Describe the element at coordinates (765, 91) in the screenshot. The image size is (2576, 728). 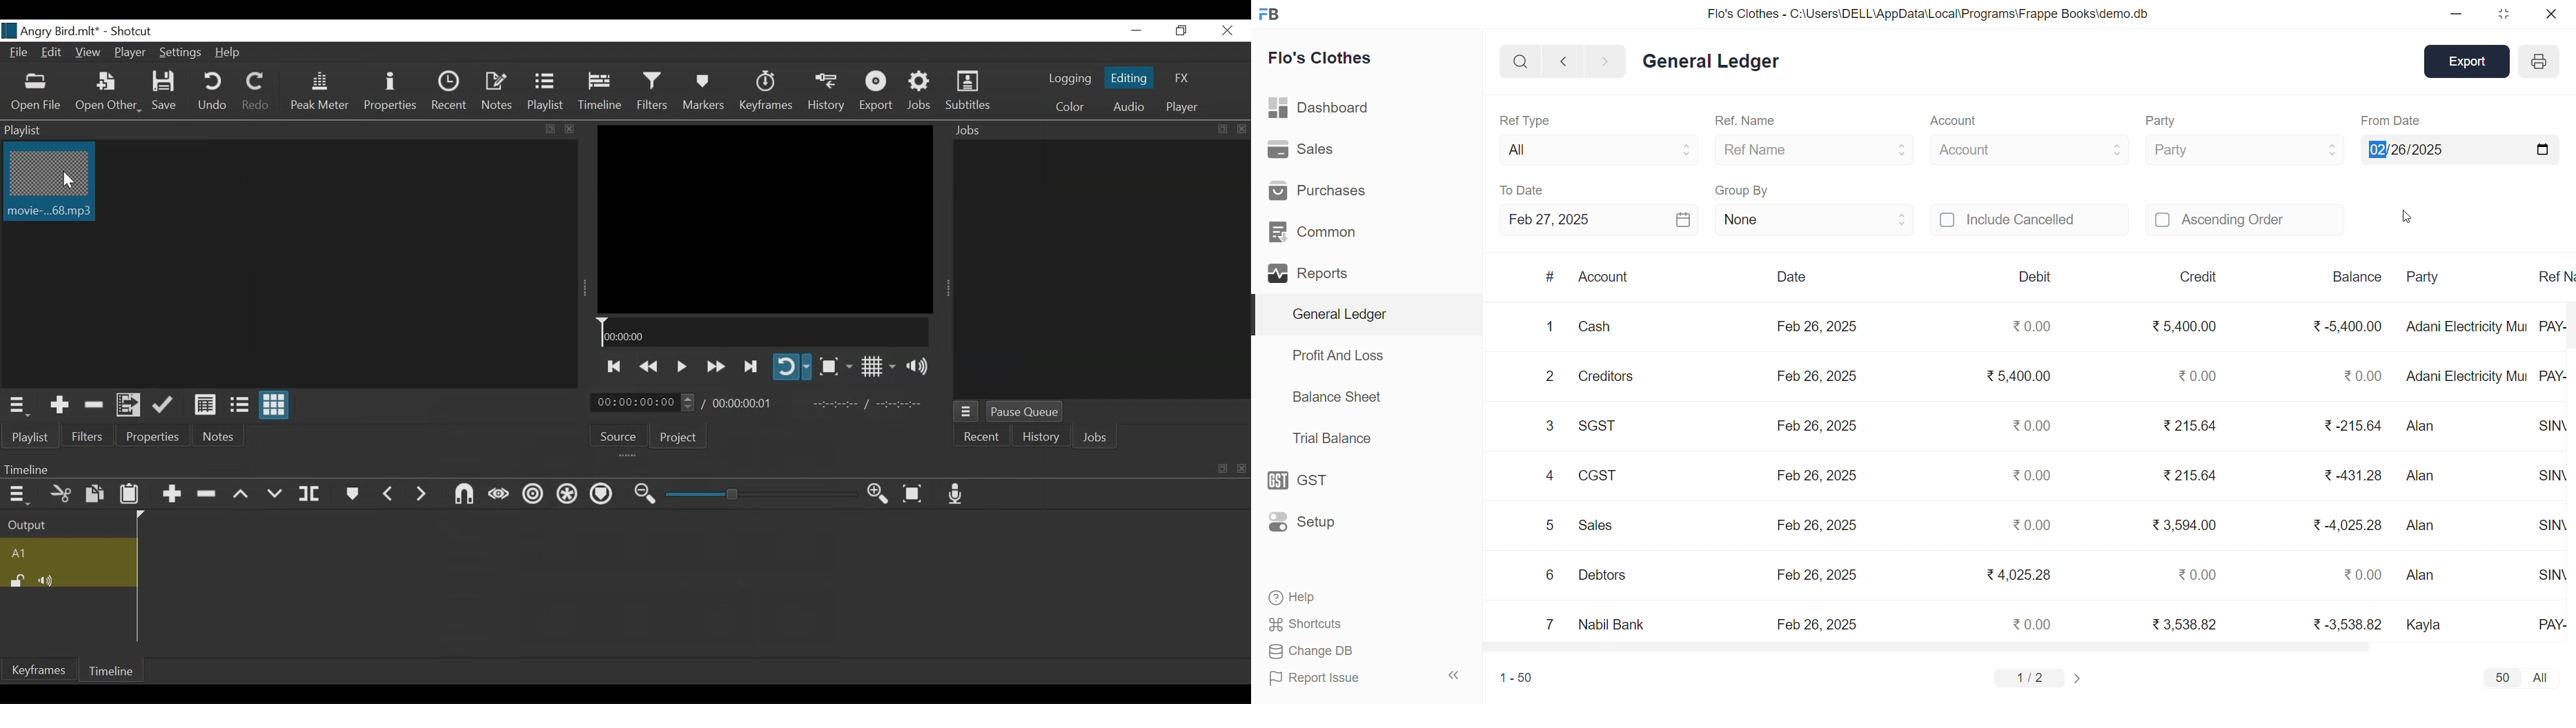
I see `Keyframes` at that location.